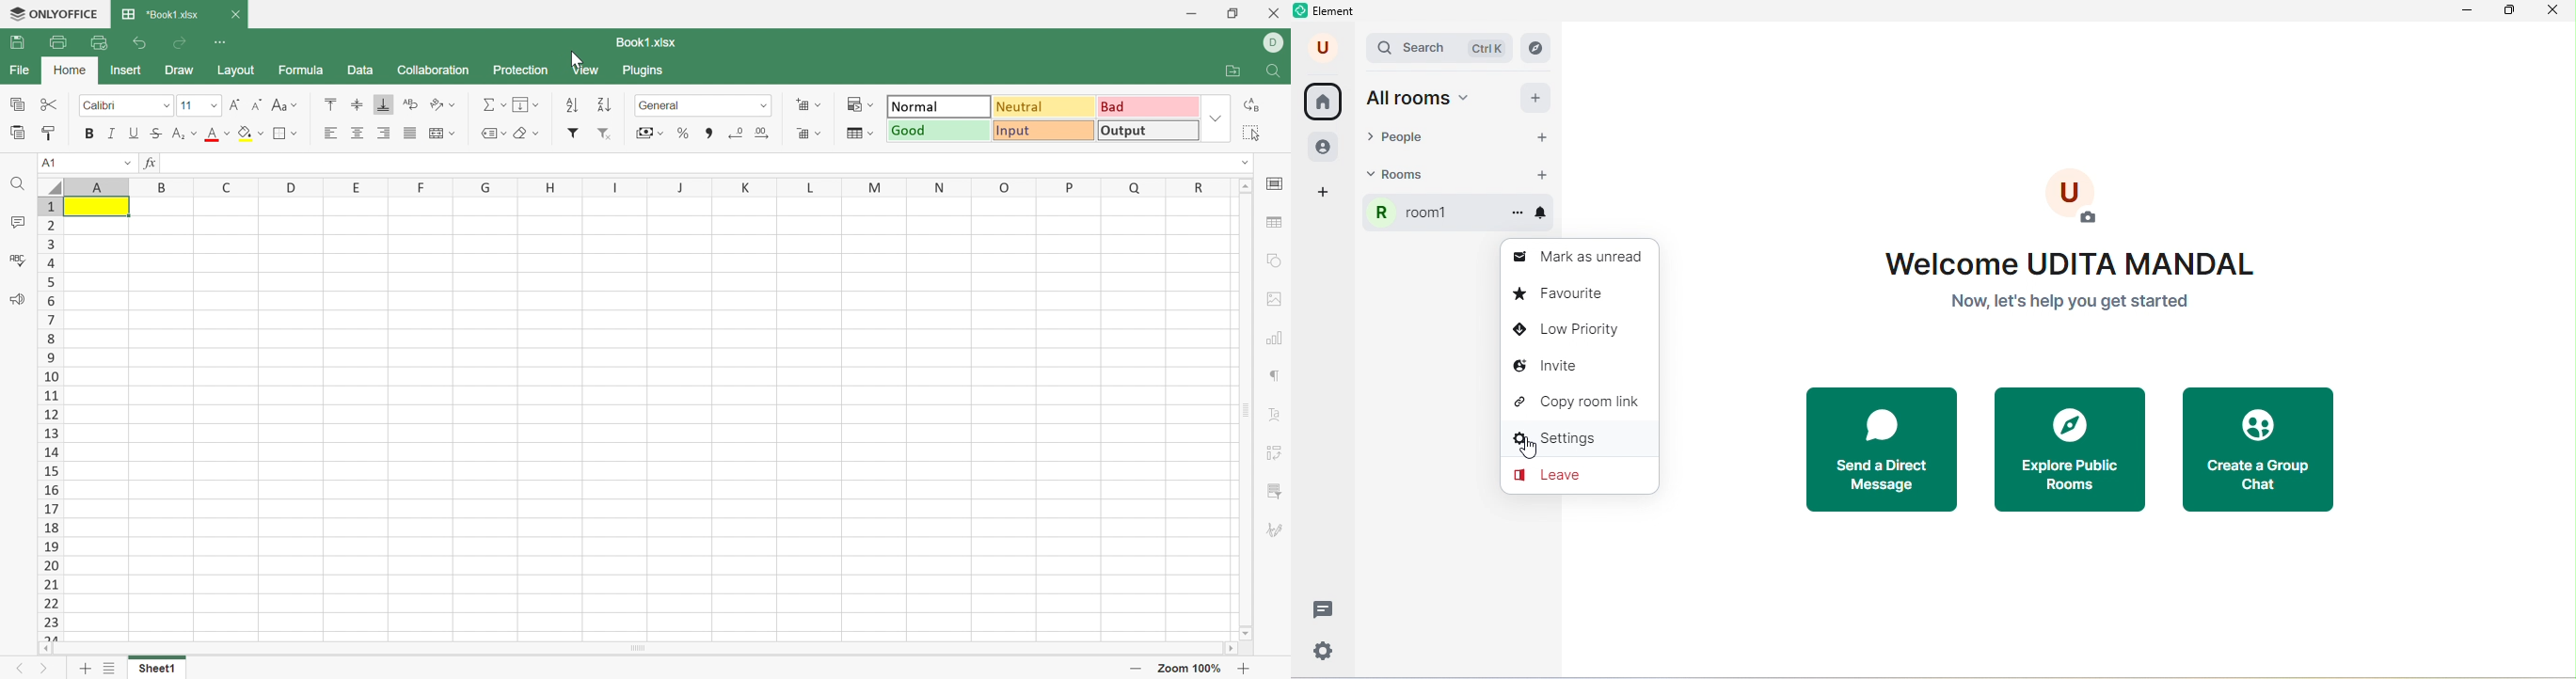  Describe the element at coordinates (1519, 210) in the screenshot. I see `options` at that location.